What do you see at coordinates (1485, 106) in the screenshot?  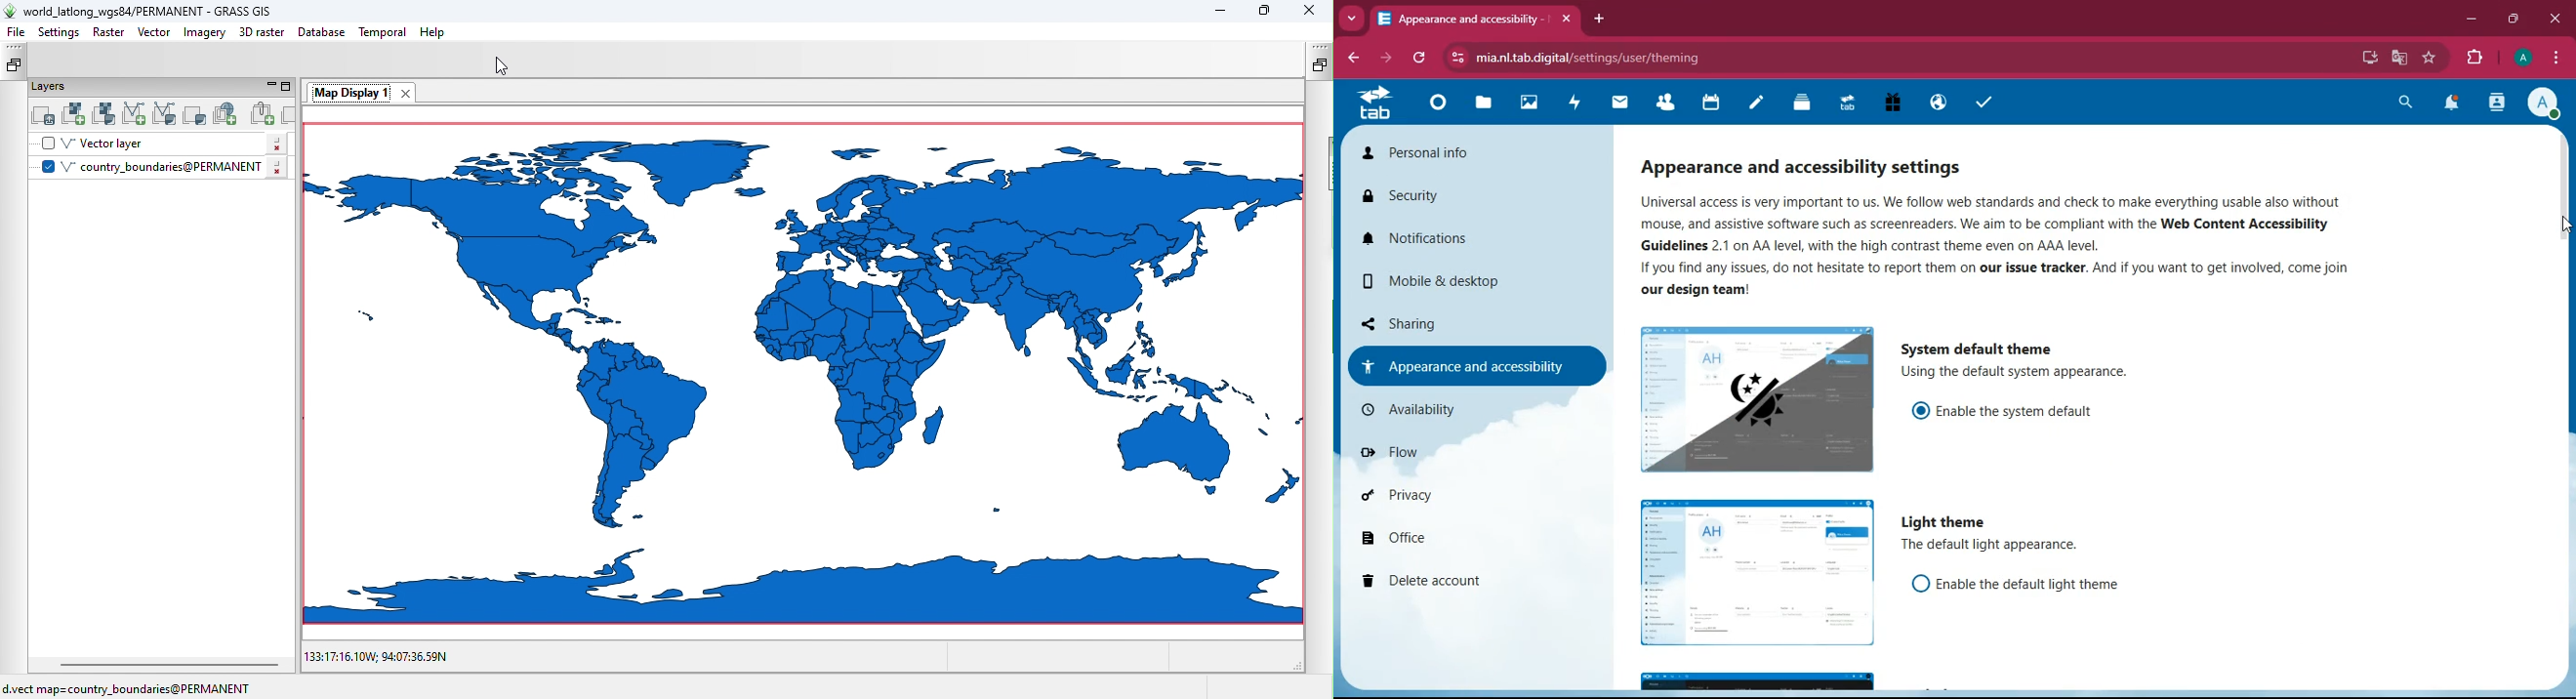 I see `files` at bounding box center [1485, 106].